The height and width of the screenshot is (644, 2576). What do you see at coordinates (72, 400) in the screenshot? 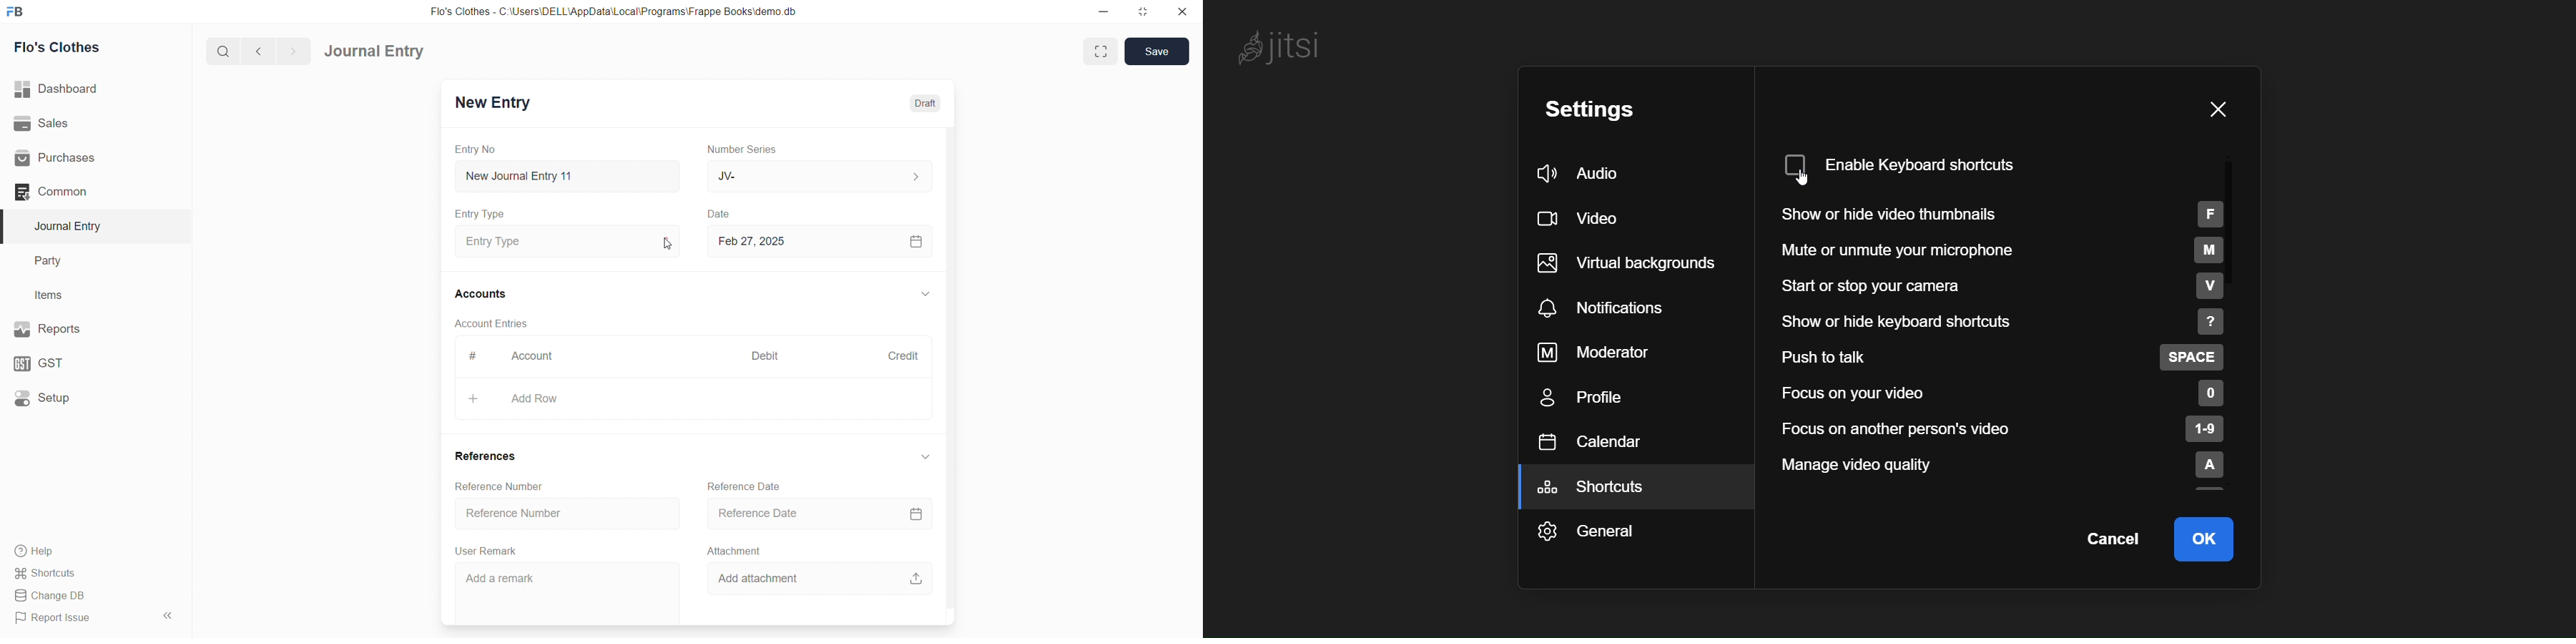
I see `Setup` at bounding box center [72, 400].